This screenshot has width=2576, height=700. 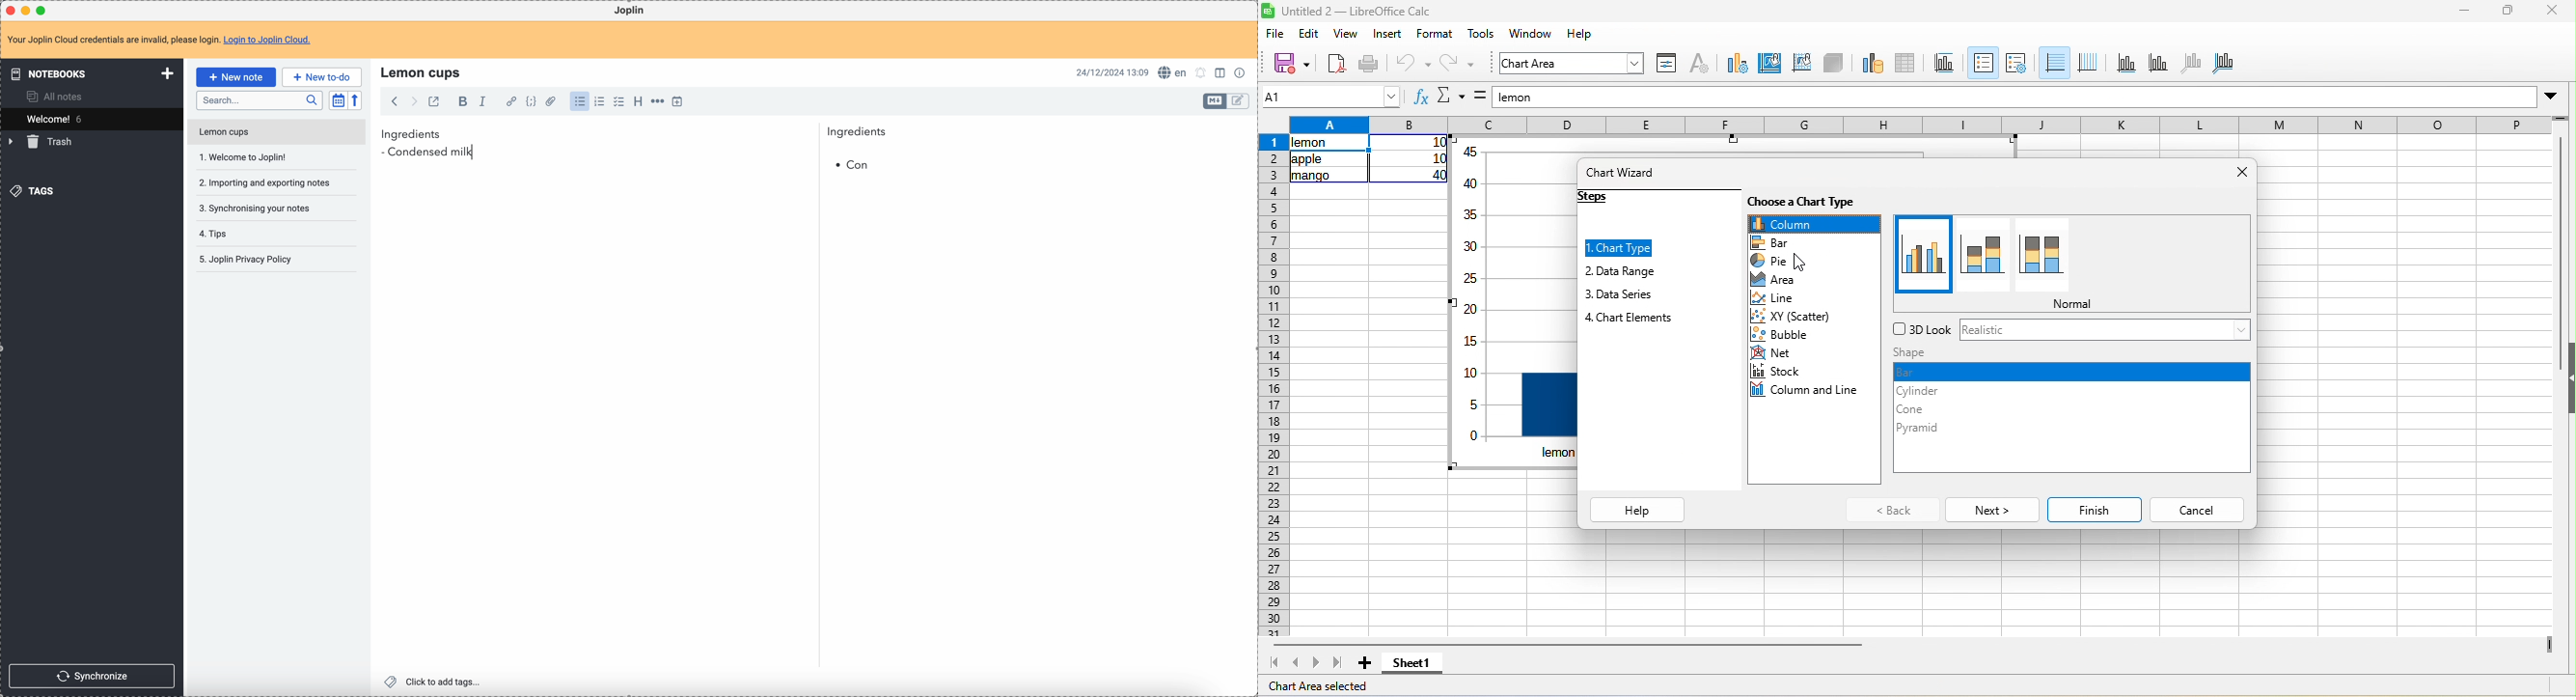 I want to click on importing and exporting your notes, so click(x=266, y=183).